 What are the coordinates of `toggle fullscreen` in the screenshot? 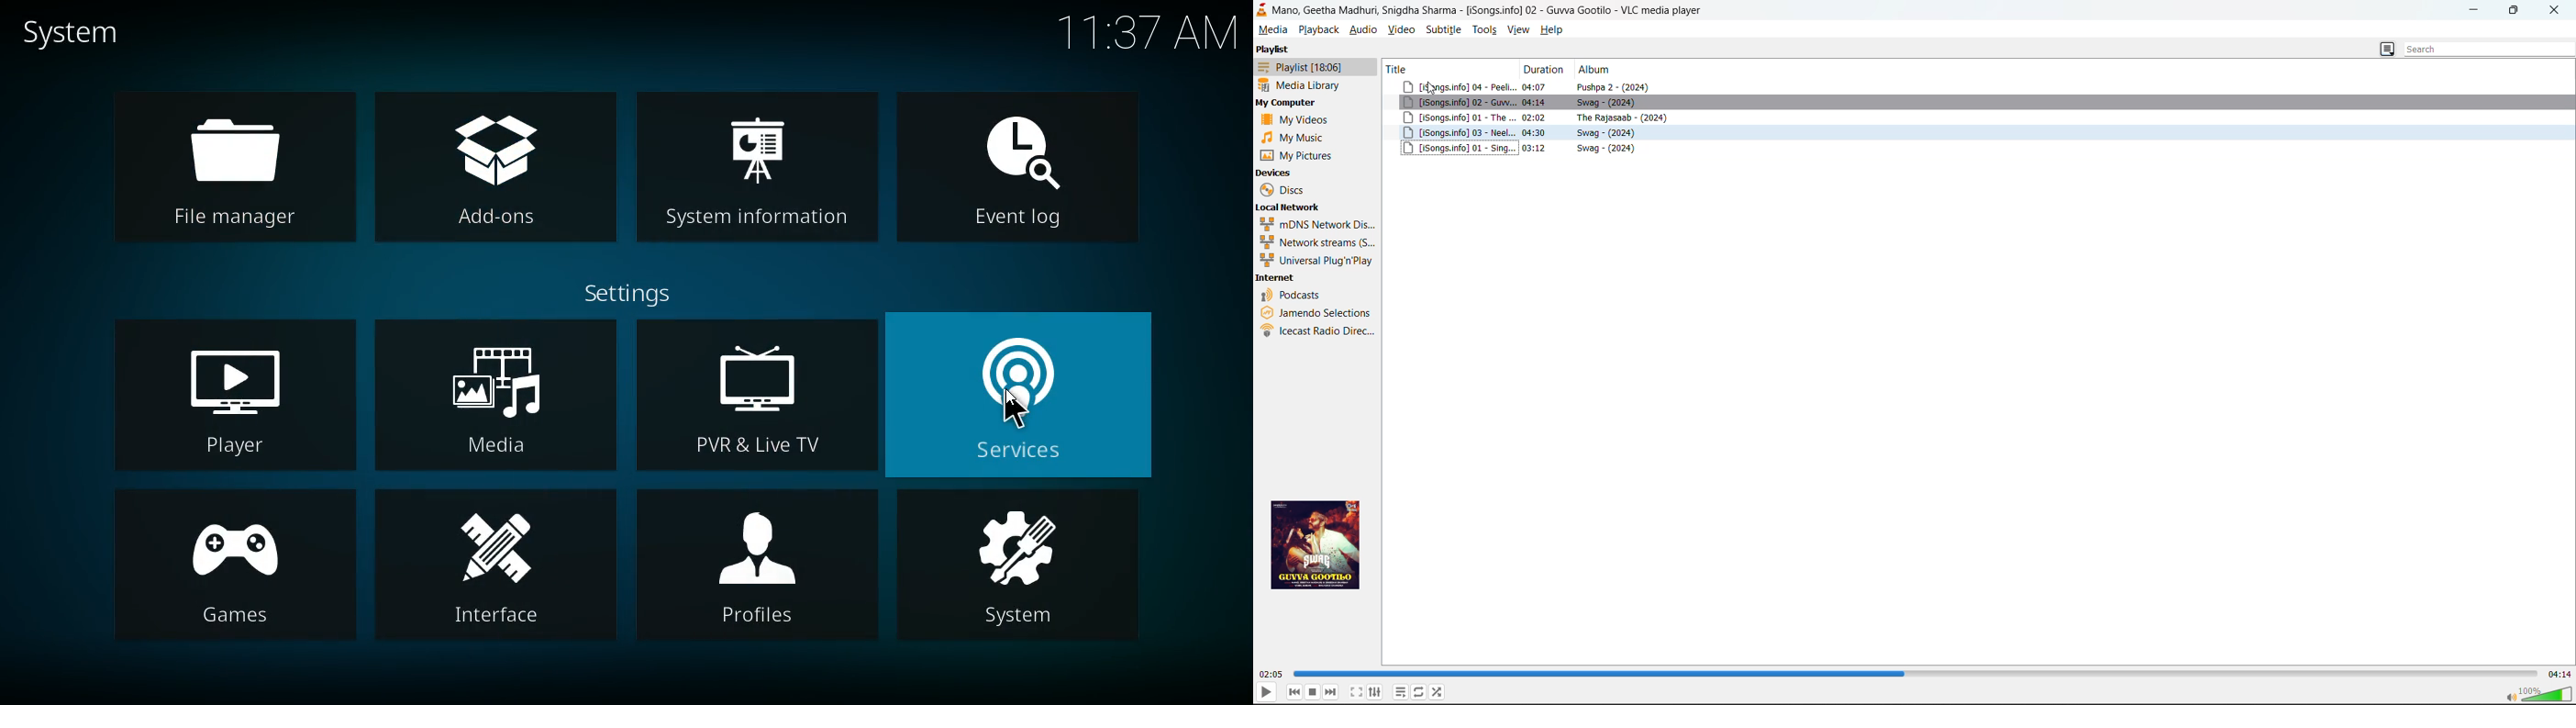 It's located at (1357, 692).